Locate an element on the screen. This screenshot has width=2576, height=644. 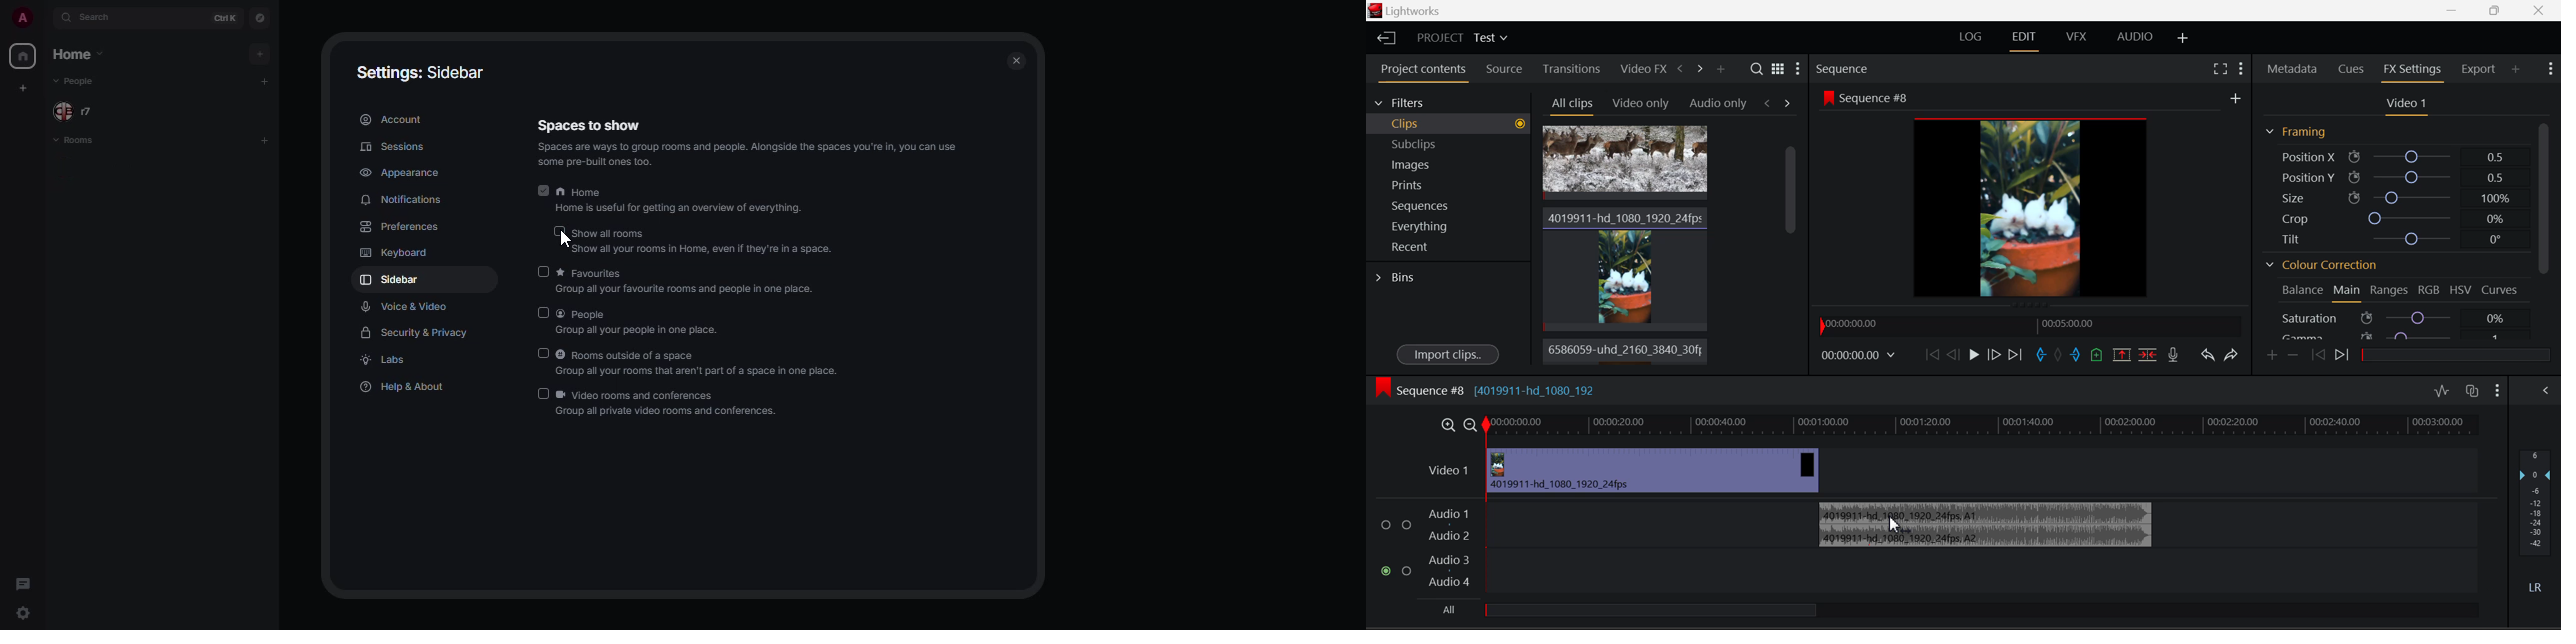
people is located at coordinates (80, 112).